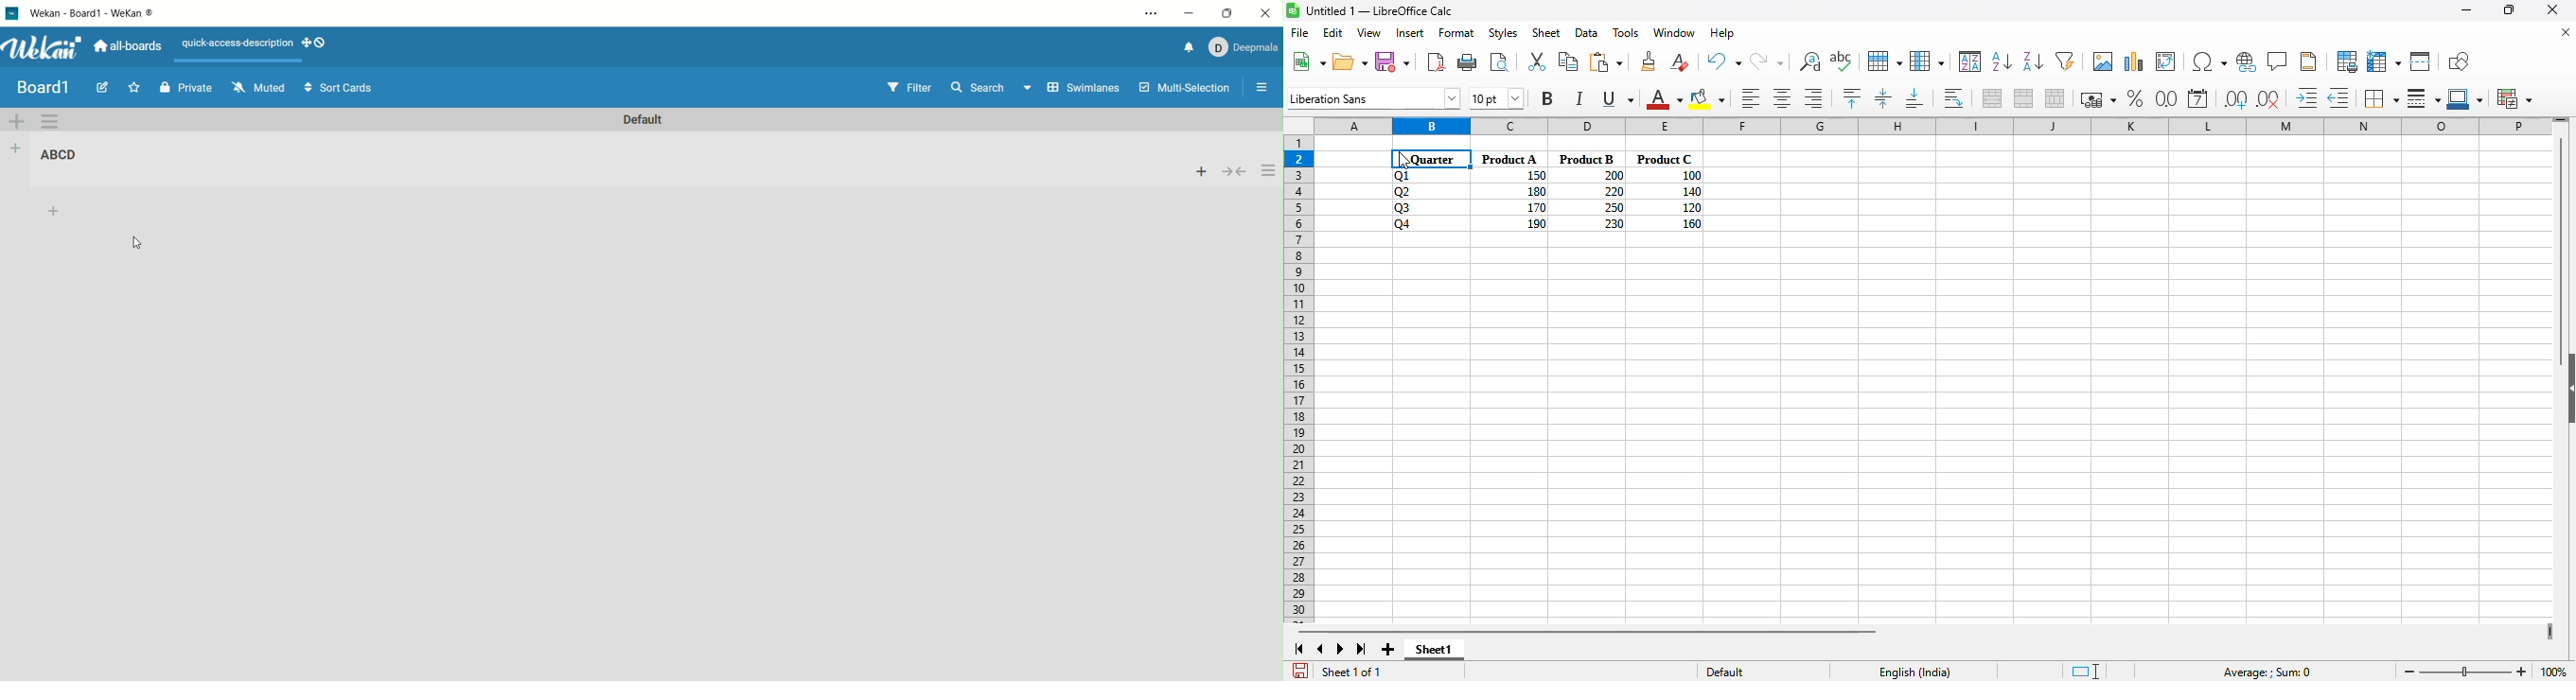 This screenshot has width=2576, height=700. I want to click on Product C, so click(1663, 159).